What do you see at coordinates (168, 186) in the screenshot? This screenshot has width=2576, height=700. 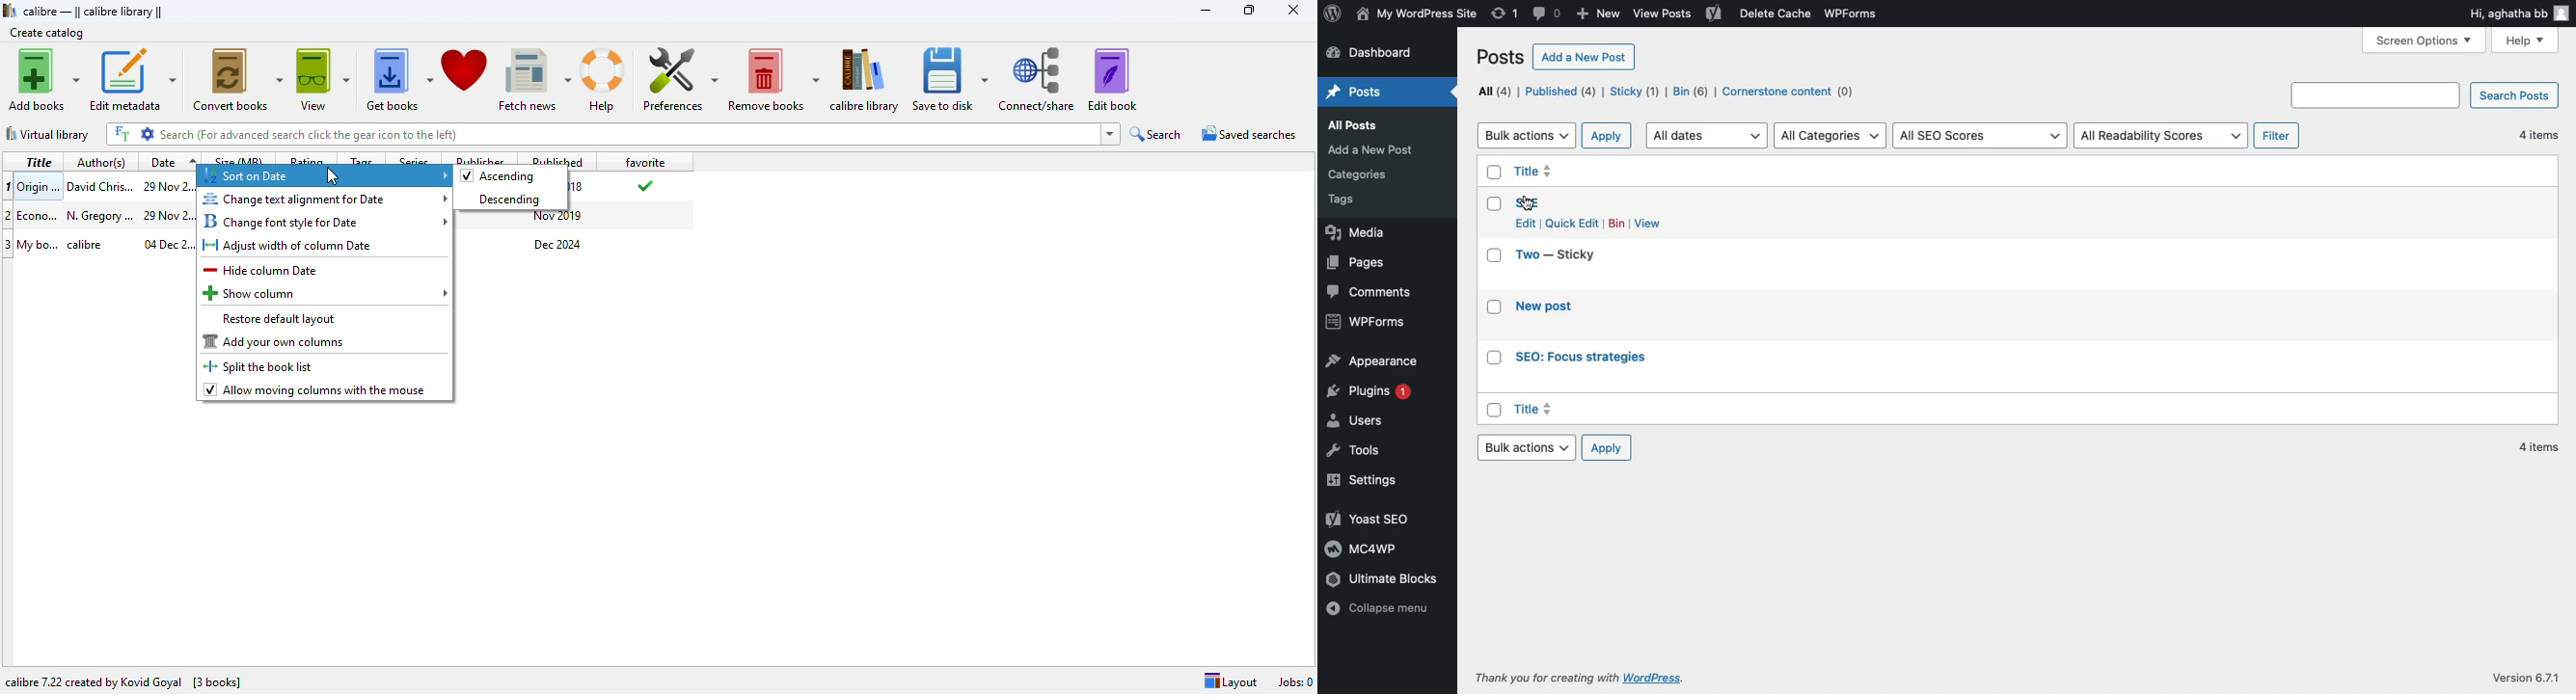 I see `date` at bounding box center [168, 186].